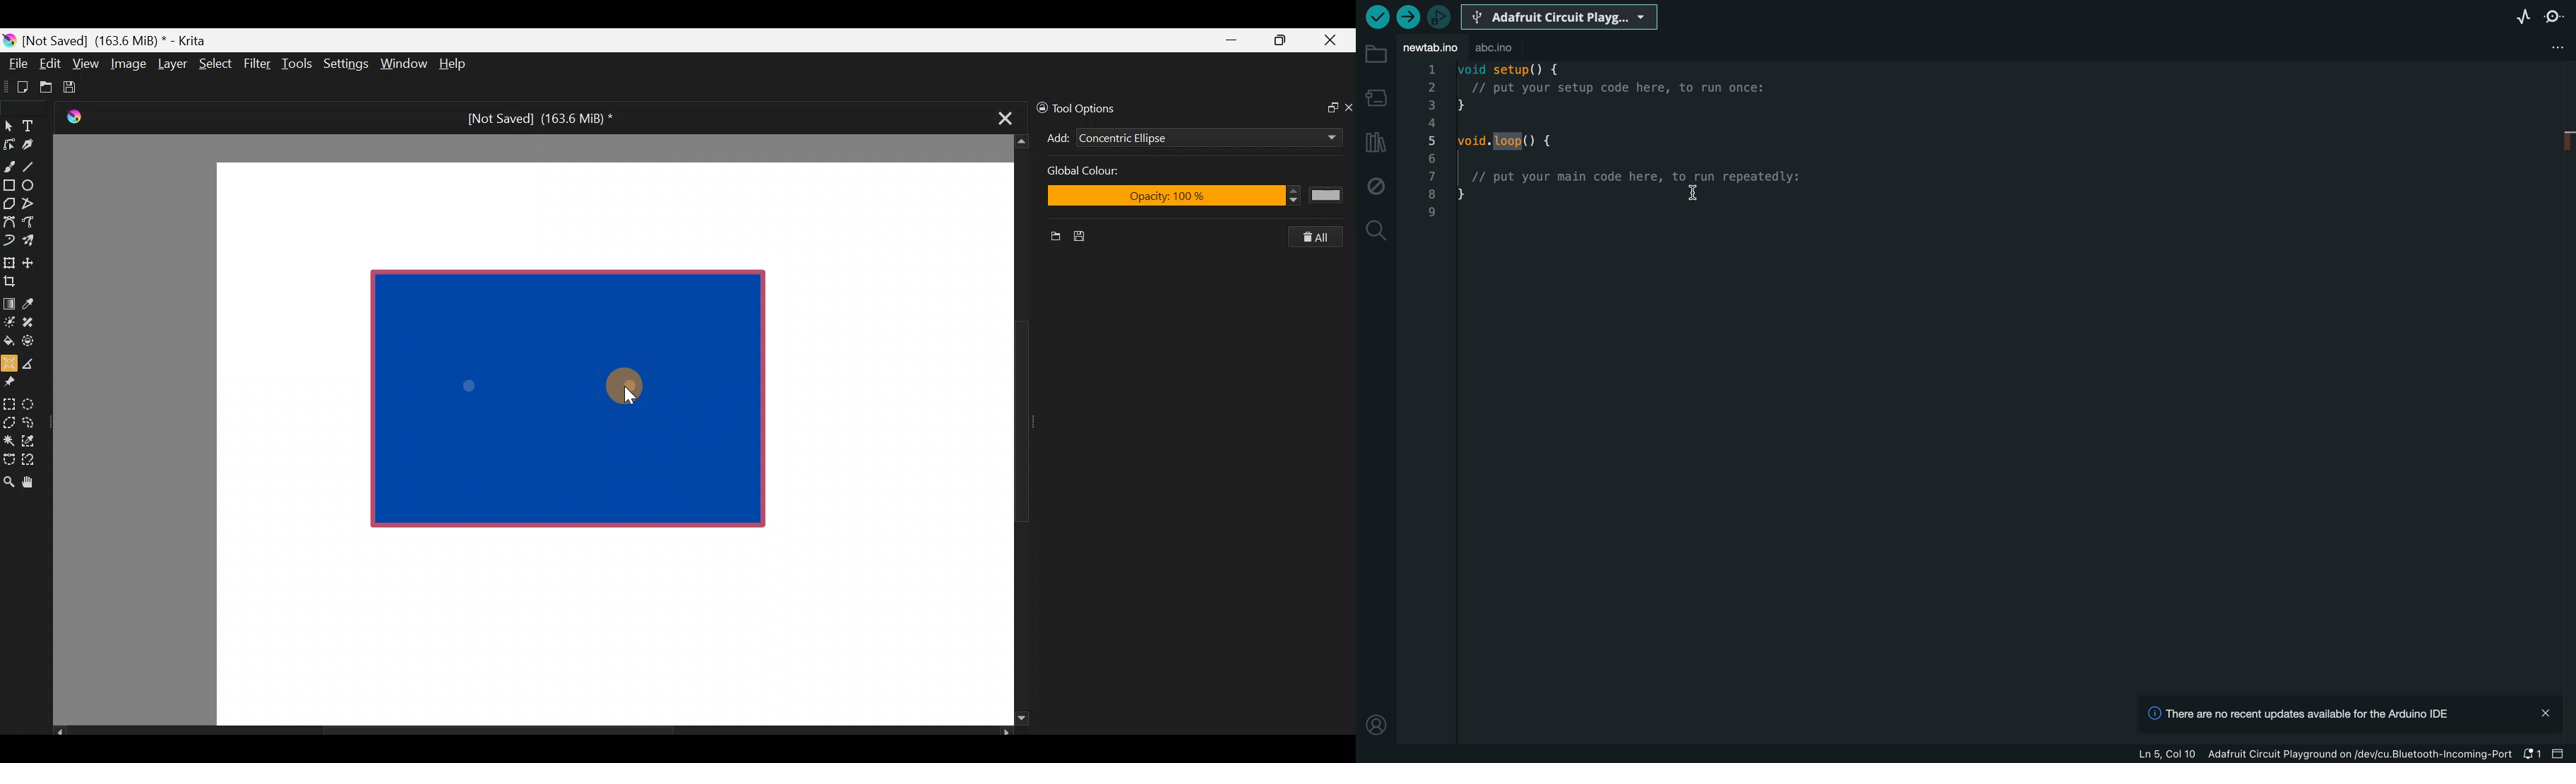 The height and width of the screenshot is (784, 2576). Describe the element at coordinates (34, 483) in the screenshot. I see `Pan tool` at that location.